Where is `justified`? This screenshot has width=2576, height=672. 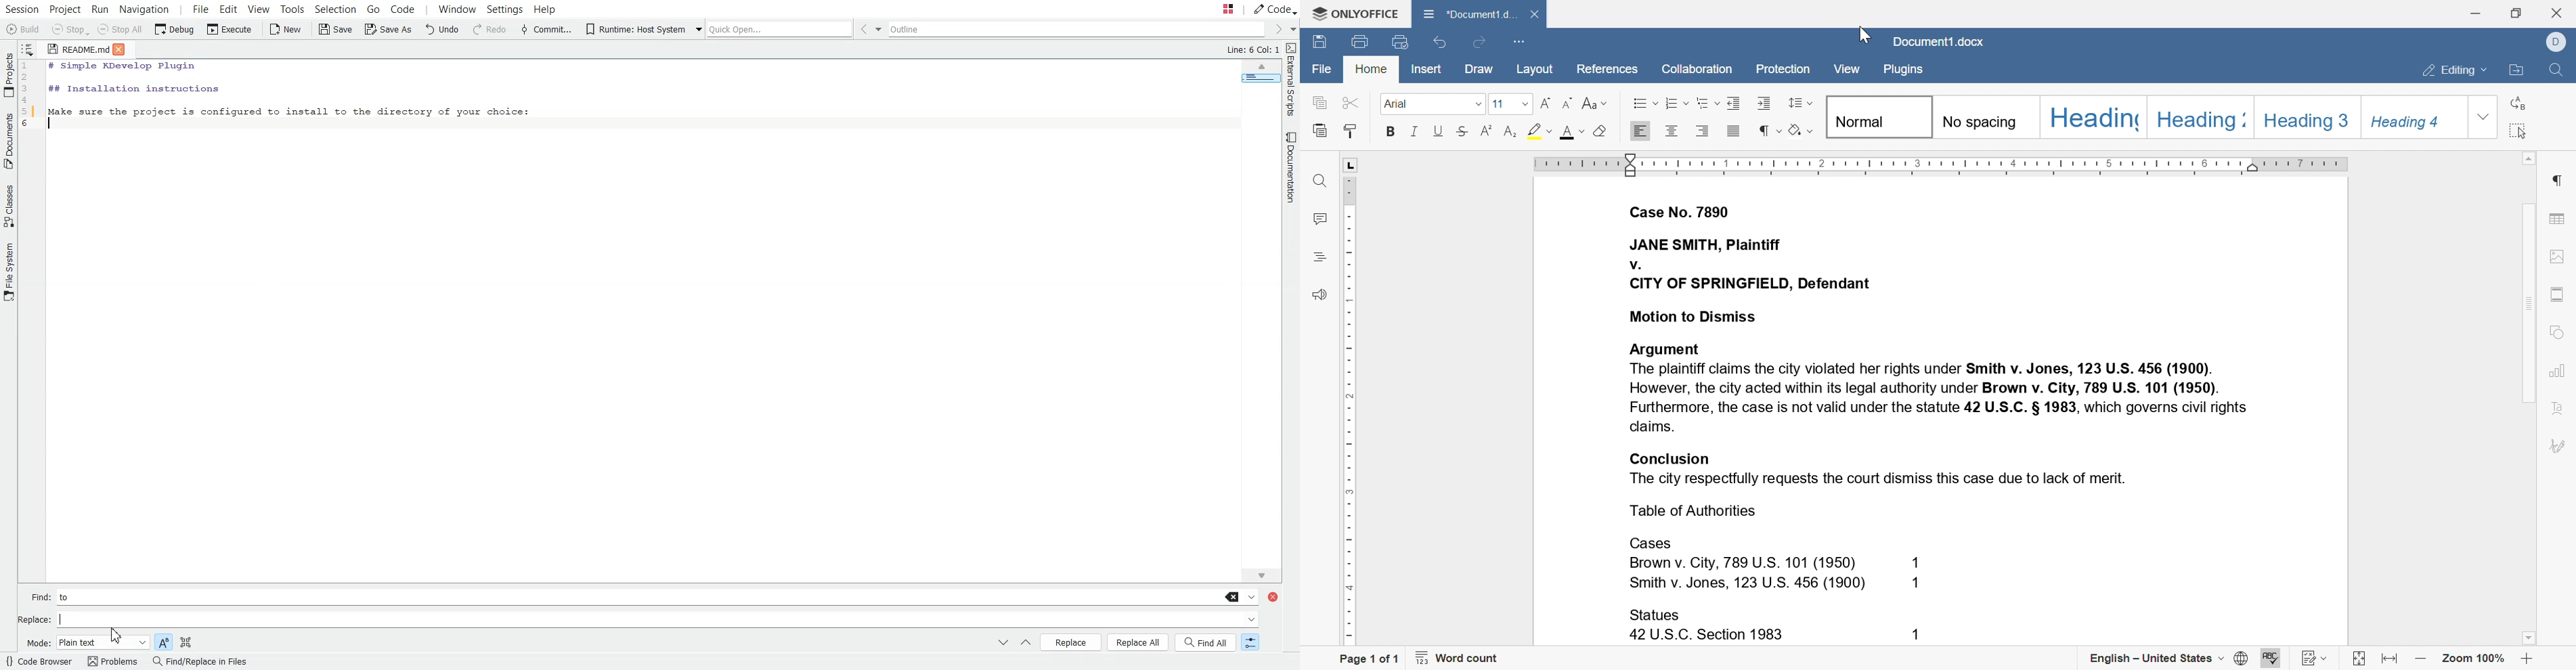
justified is located at coordinates (1734, 131).